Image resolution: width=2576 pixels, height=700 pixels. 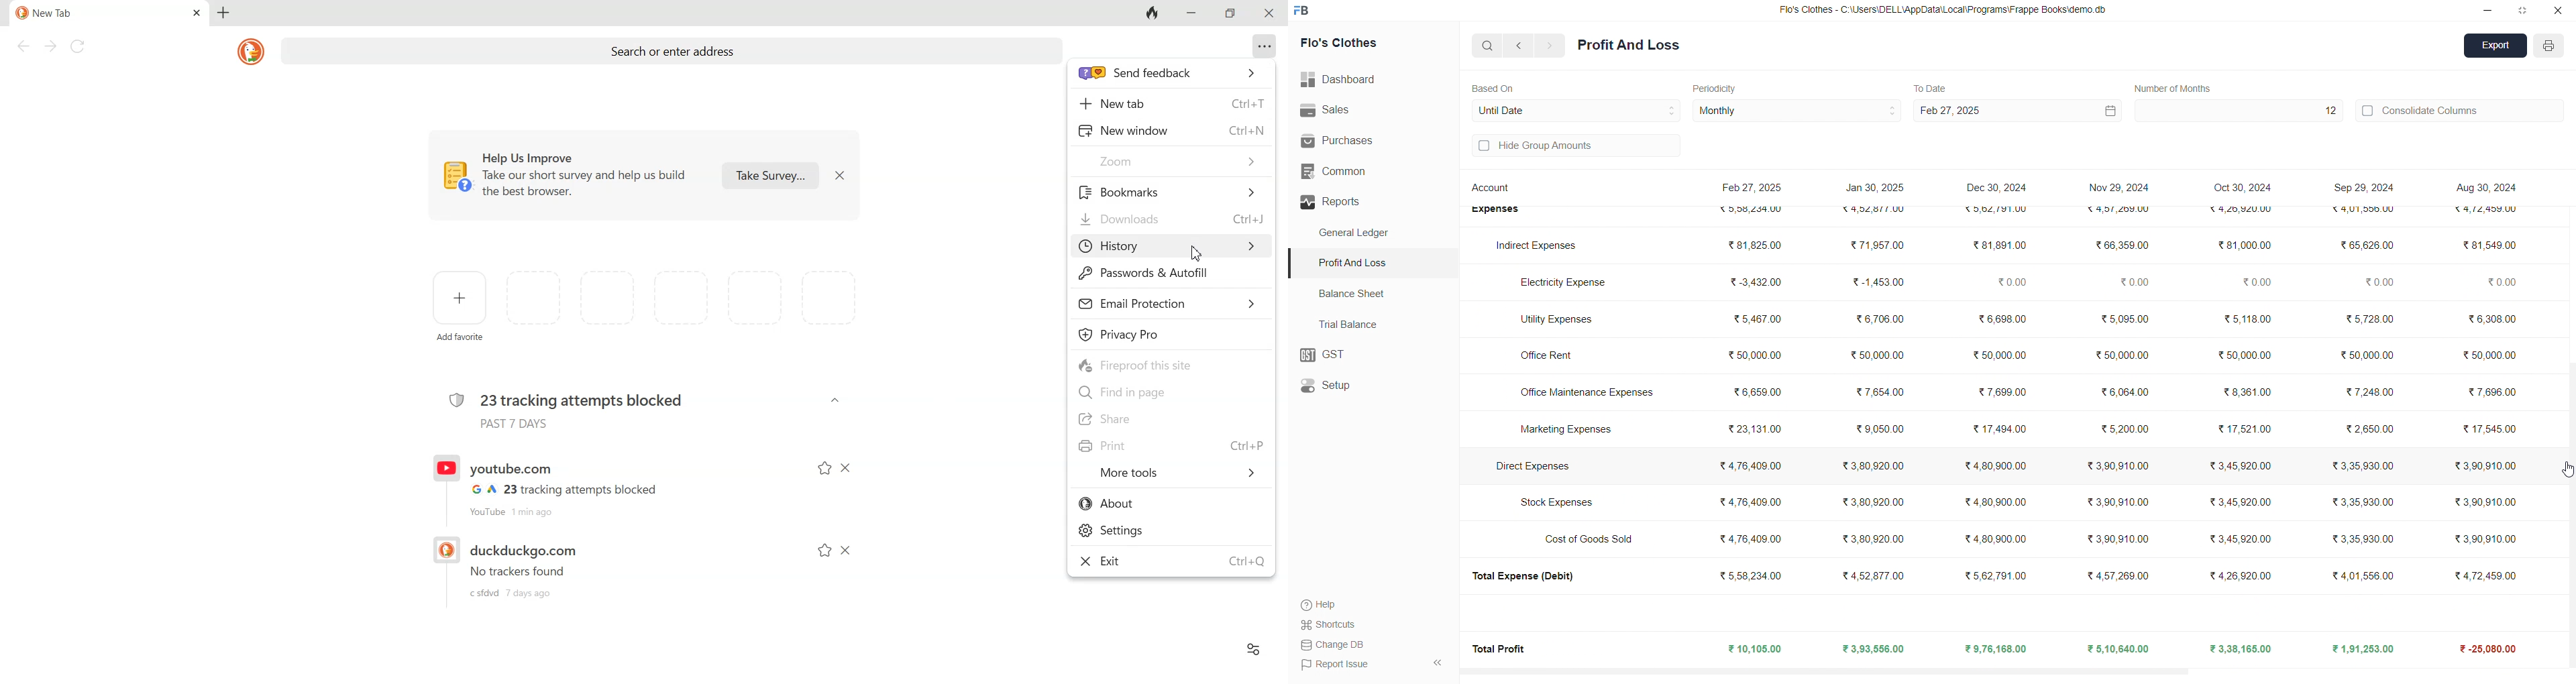 I want to click on horizontal scroll bar, so click(x=2006, y=669).